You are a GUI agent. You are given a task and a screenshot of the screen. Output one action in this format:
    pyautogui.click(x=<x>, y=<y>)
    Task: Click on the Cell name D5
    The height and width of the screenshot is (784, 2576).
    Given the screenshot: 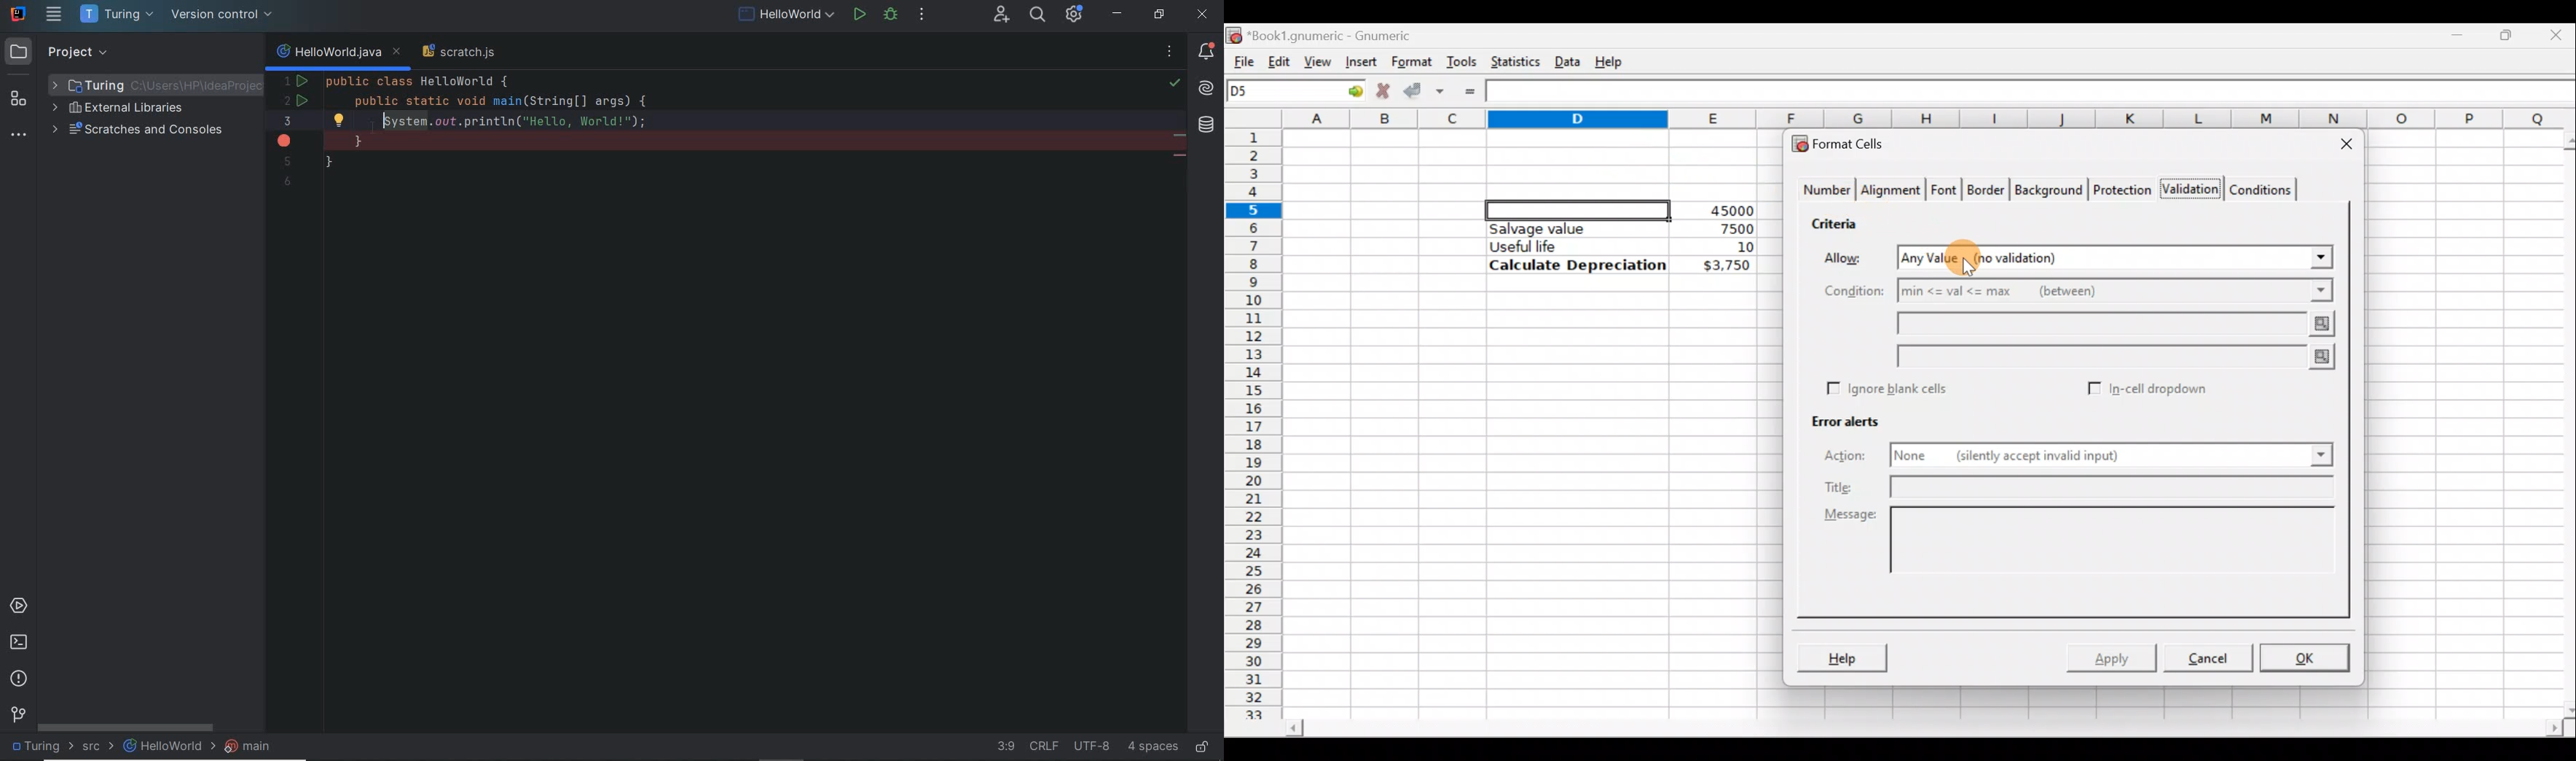 What is the action you would take?
    pyautogui.click(x=1279, y=92)
    